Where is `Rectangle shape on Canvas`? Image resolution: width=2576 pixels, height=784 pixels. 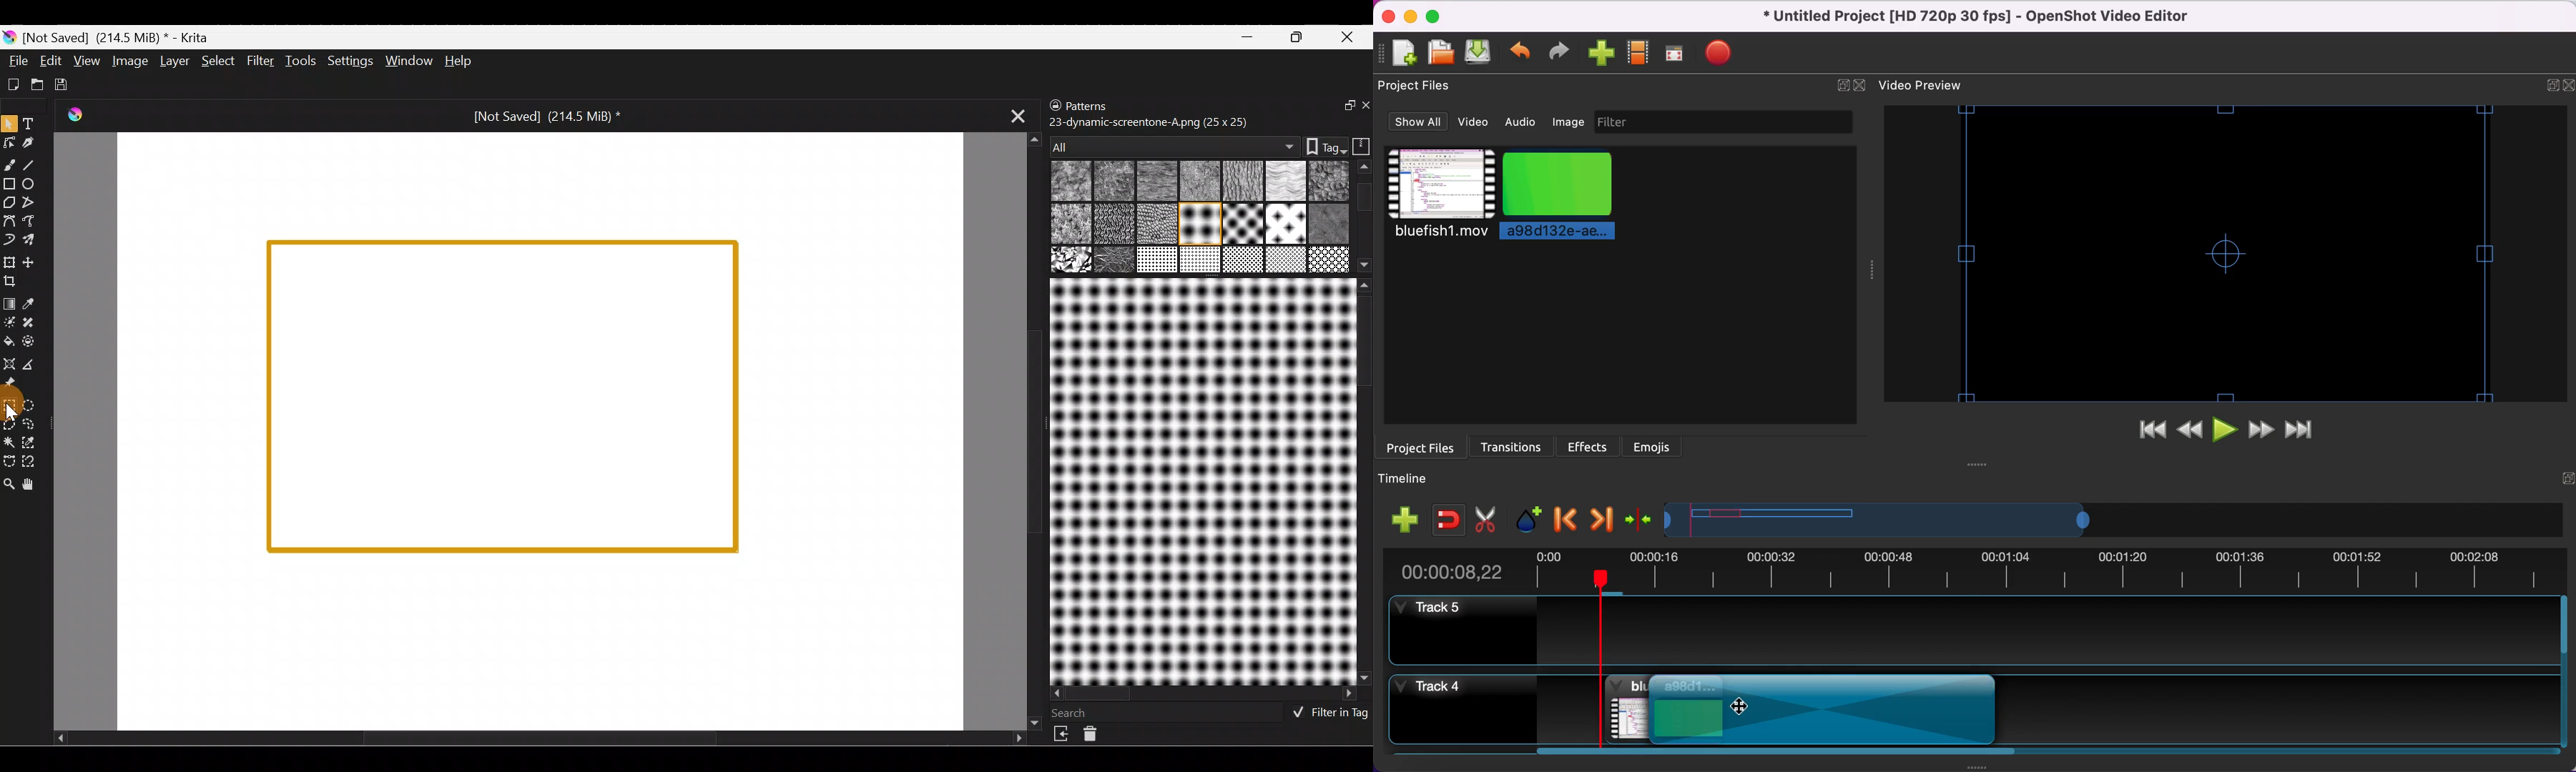
Rectangle shape on Canvas is located at coordinates (501, 397).